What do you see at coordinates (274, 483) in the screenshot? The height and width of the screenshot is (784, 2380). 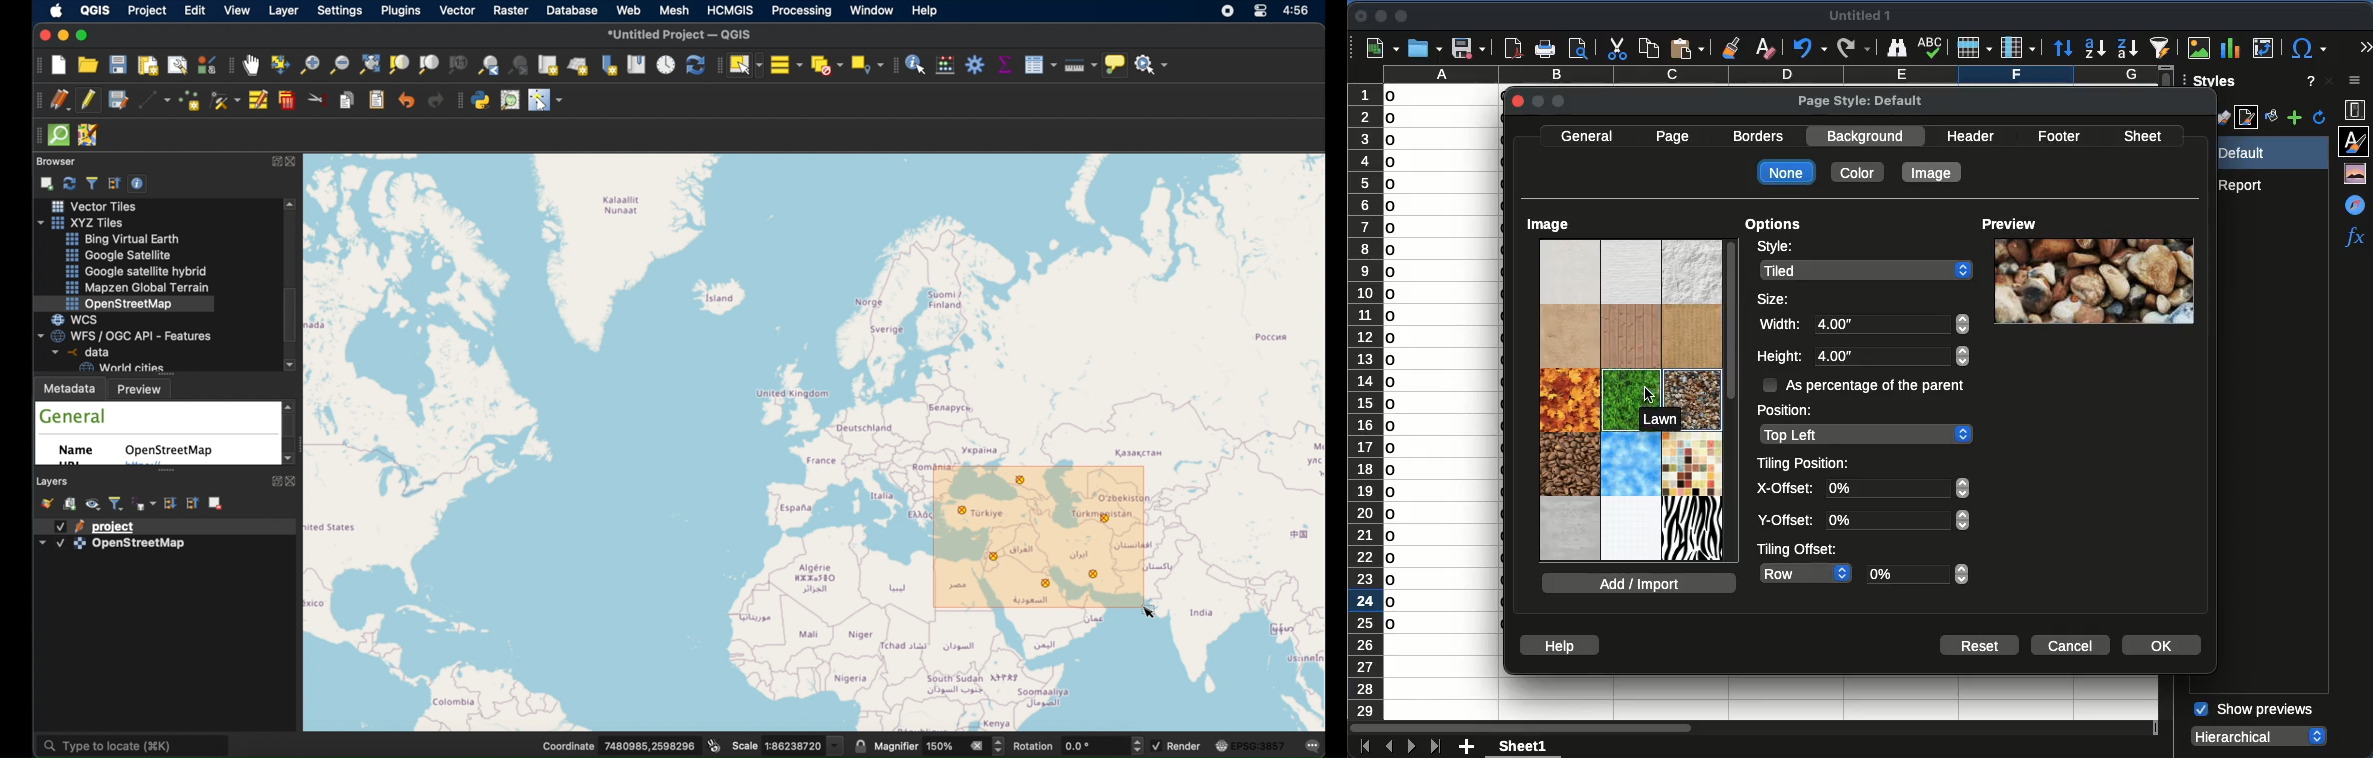 I see `expand` at bounding box center [274, 483].